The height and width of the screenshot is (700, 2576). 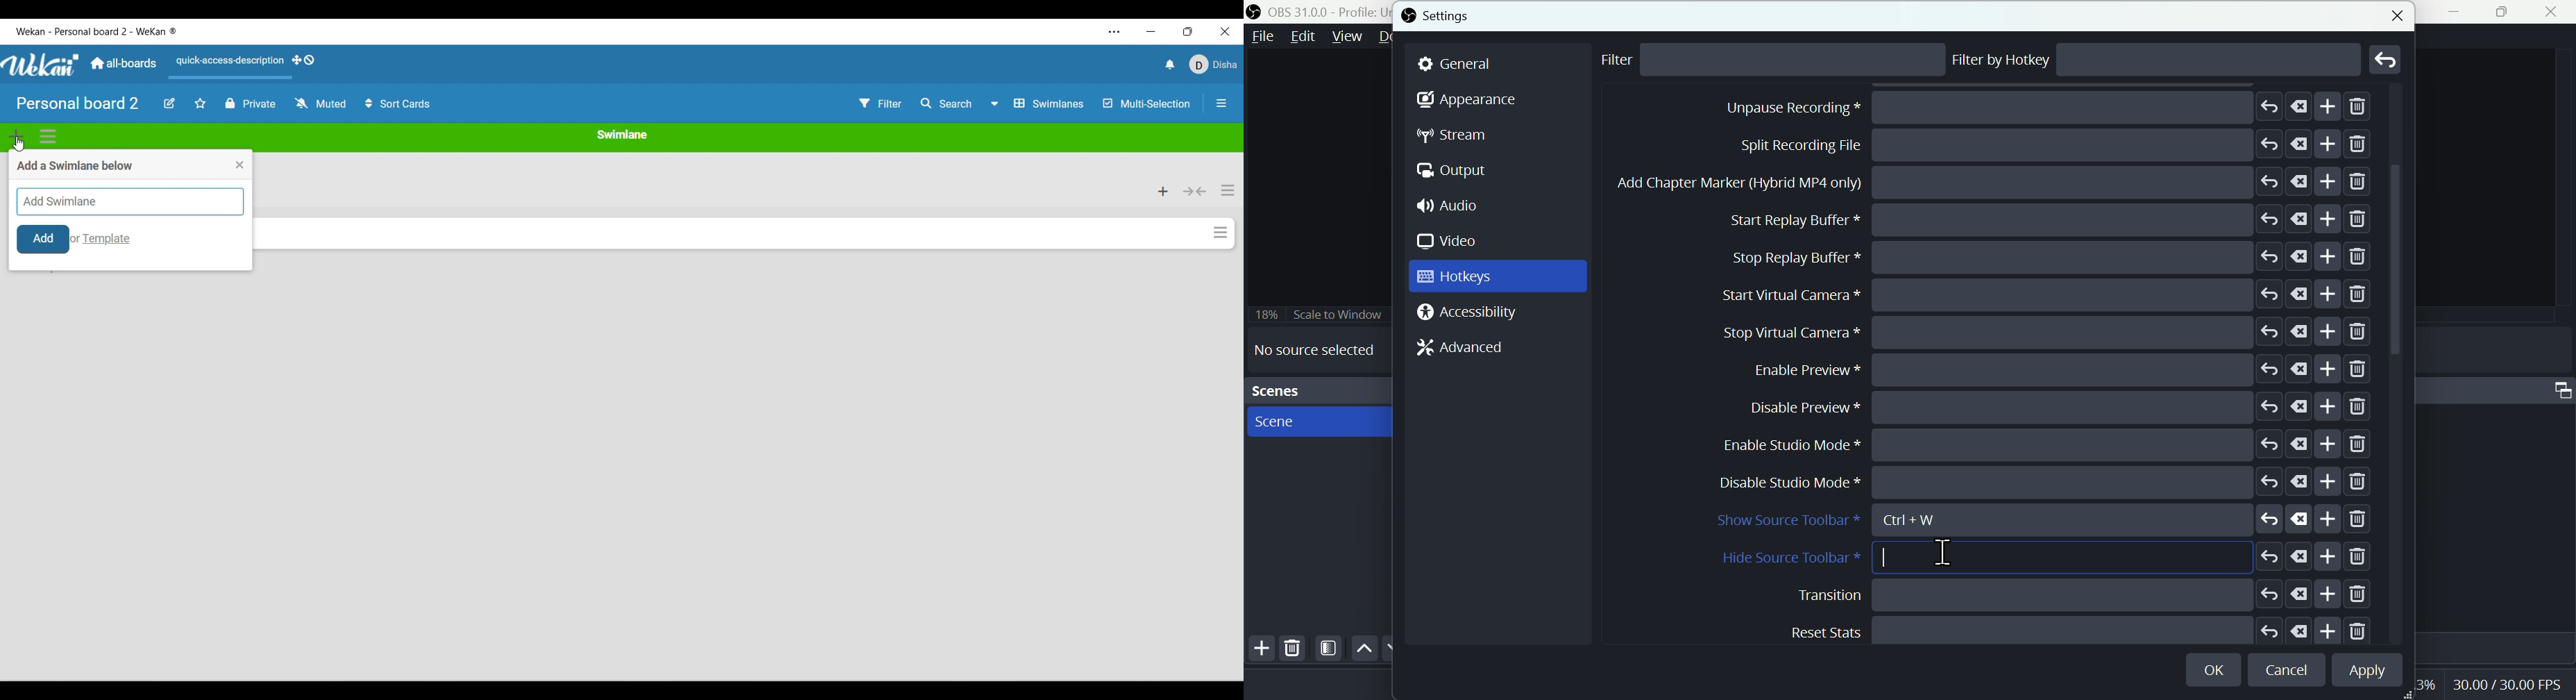 What do you see at coordinates (41, 65) in the screenshot?
I see `Software logo` at bounding box center [41, 65].